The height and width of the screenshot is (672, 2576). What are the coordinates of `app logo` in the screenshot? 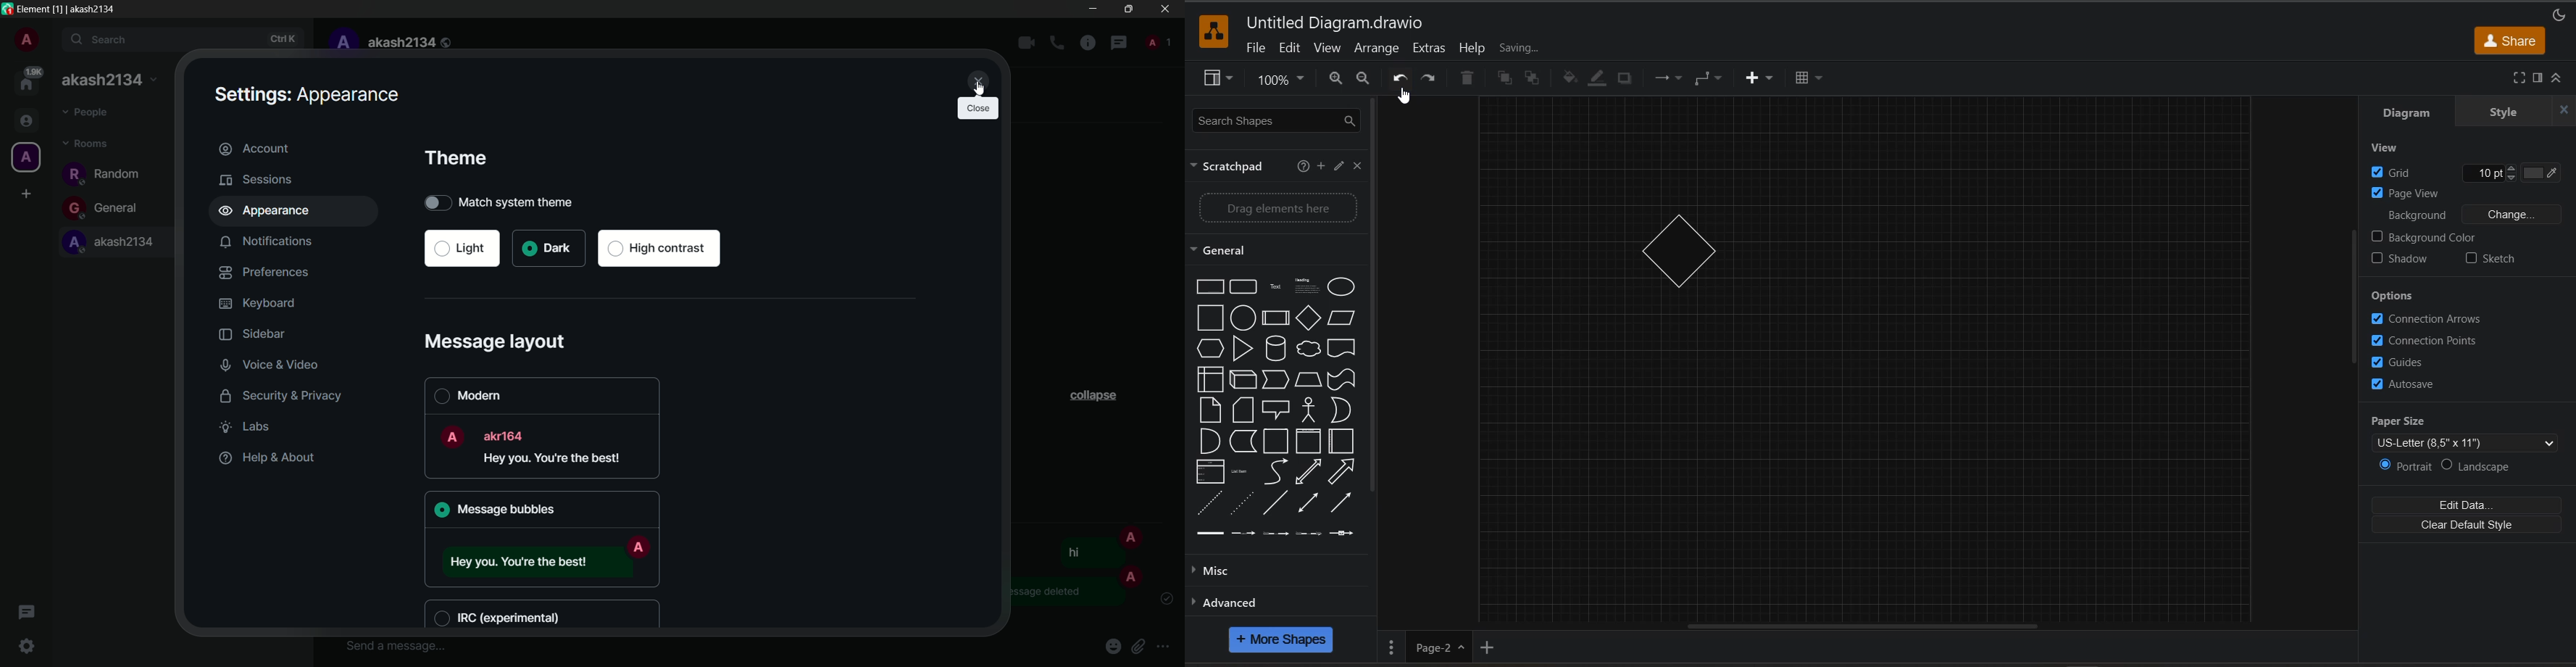 It's located at (1217, 34).